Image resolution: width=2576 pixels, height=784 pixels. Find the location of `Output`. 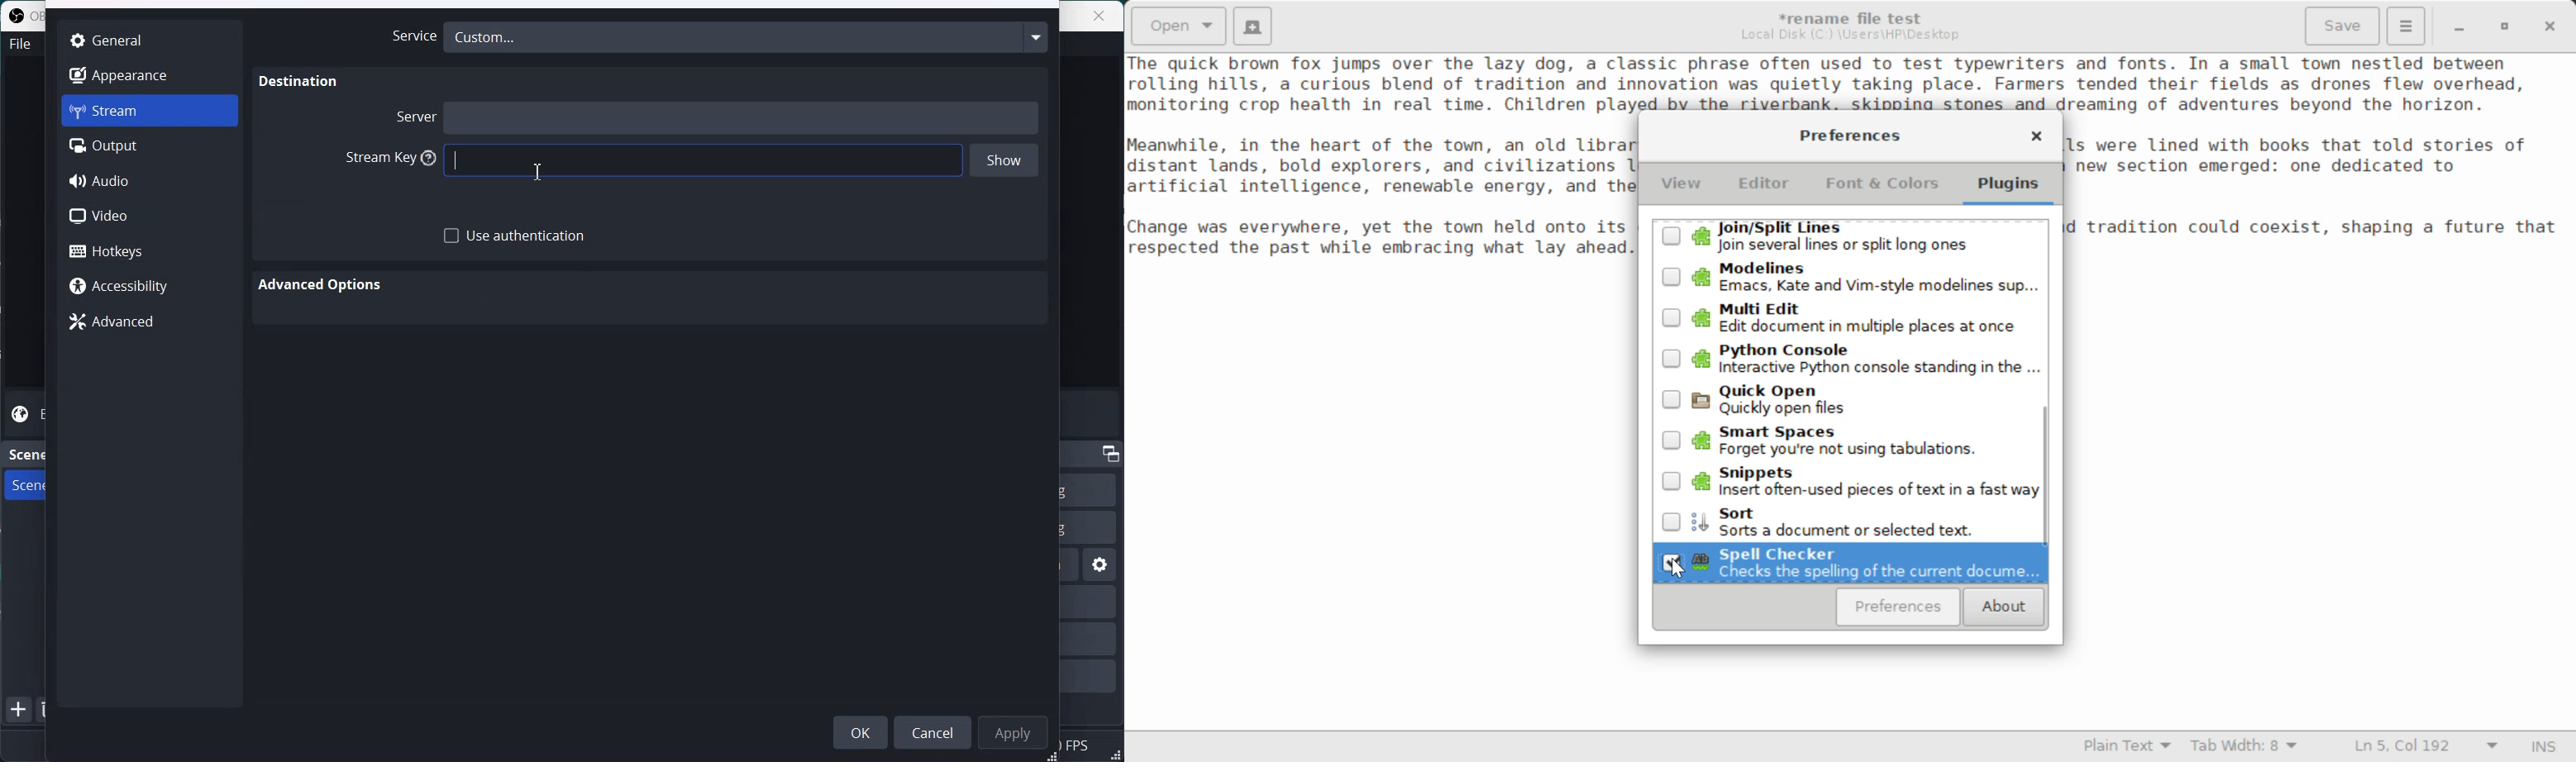

Output is located at coordinates (150, 146).